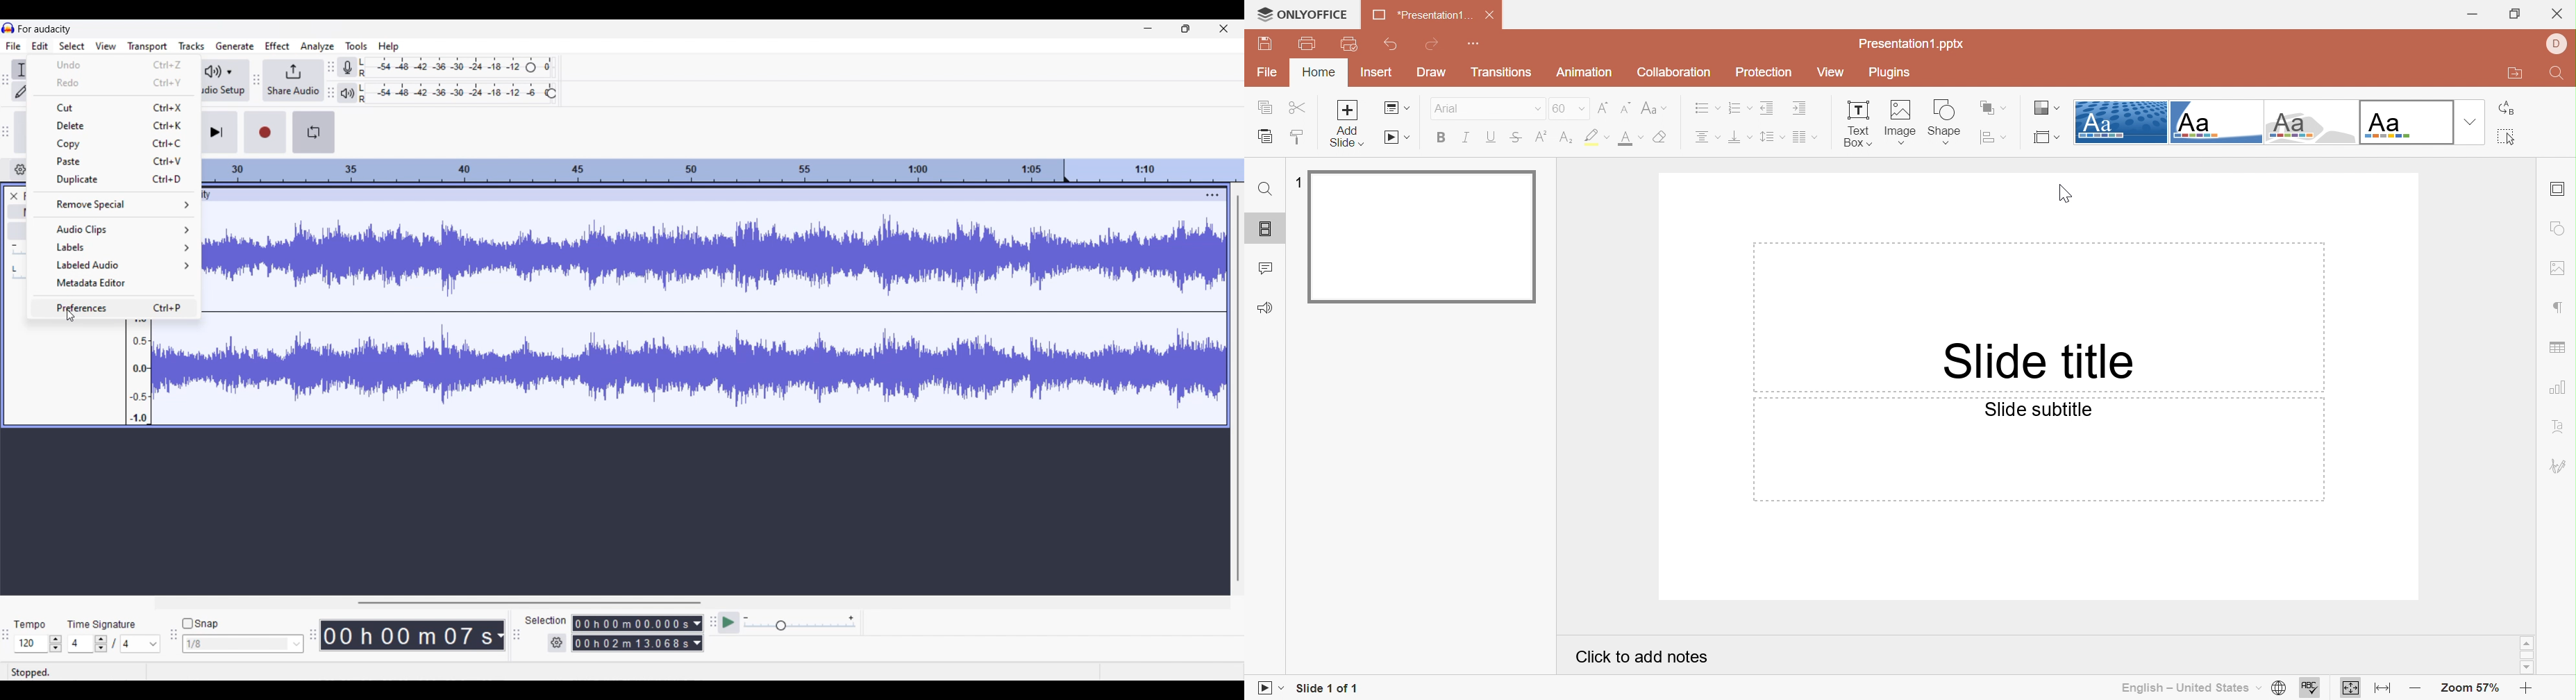 The image size is (2576, 700). What do you see at coordinates (557, 643) in the screenshot?
I see `Selection settings` at bounding box center [557, 643].